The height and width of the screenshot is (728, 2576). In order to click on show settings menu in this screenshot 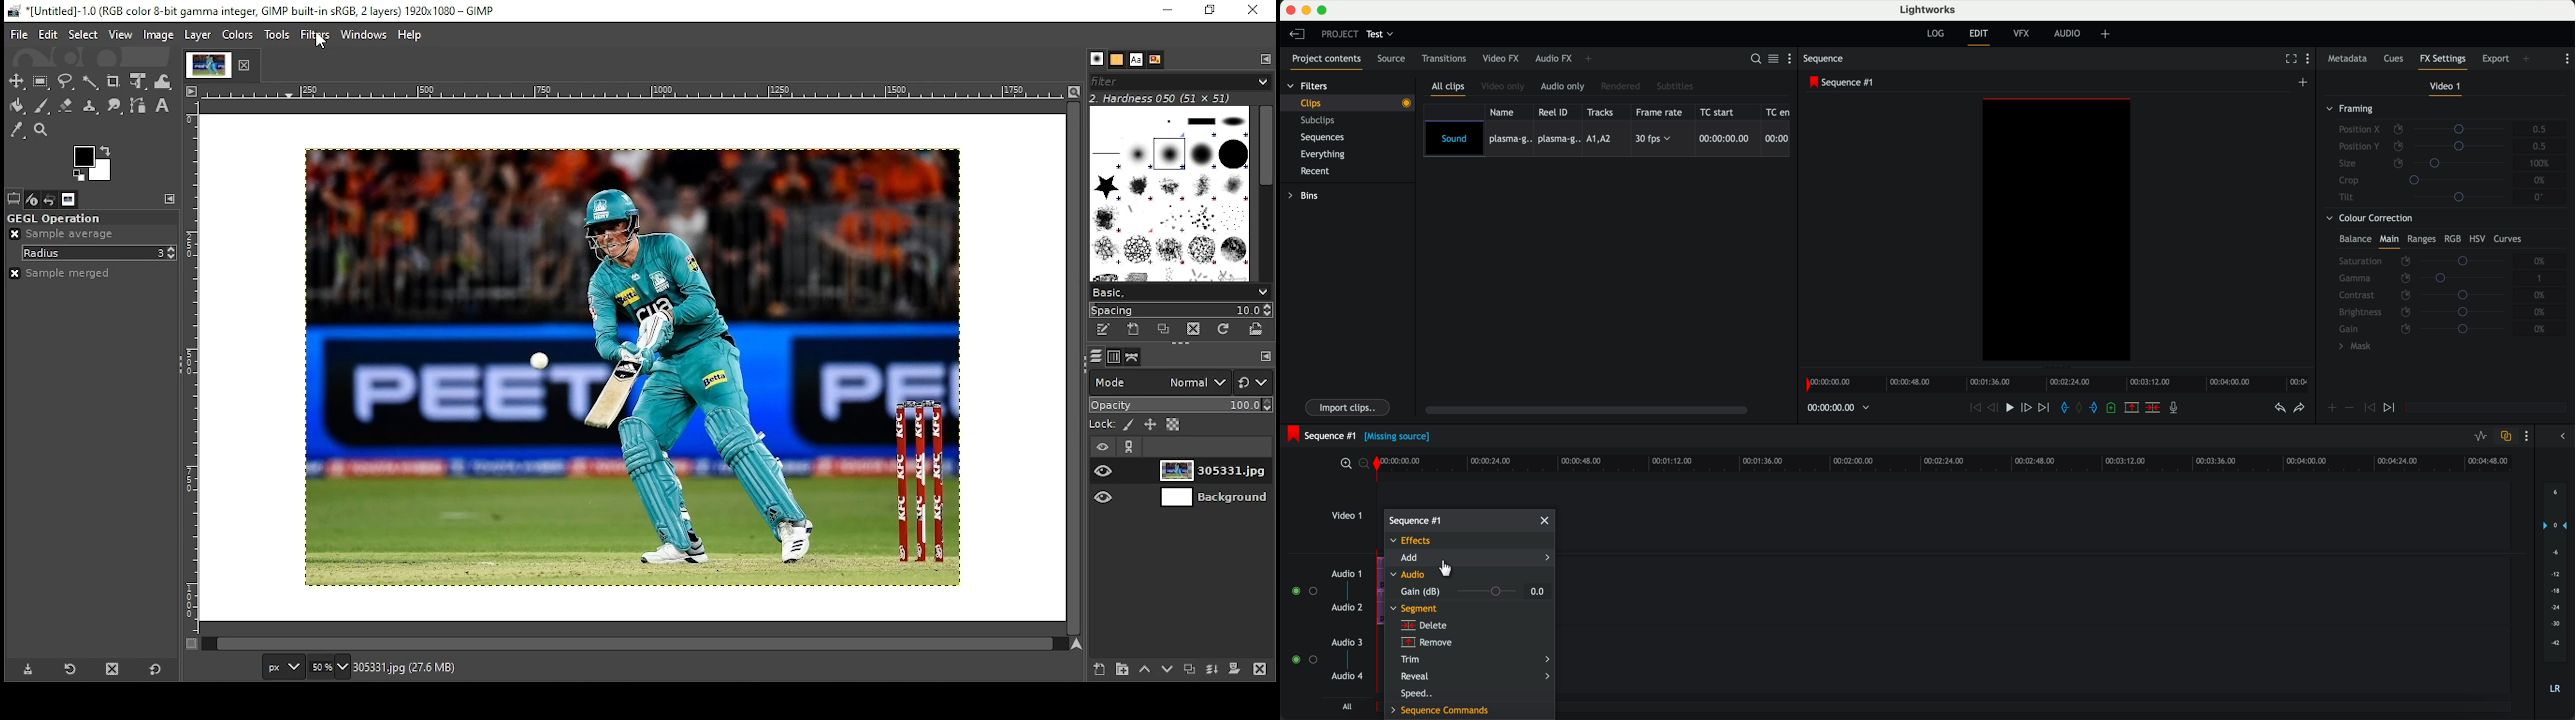, I will do `click(1792, 60)`.